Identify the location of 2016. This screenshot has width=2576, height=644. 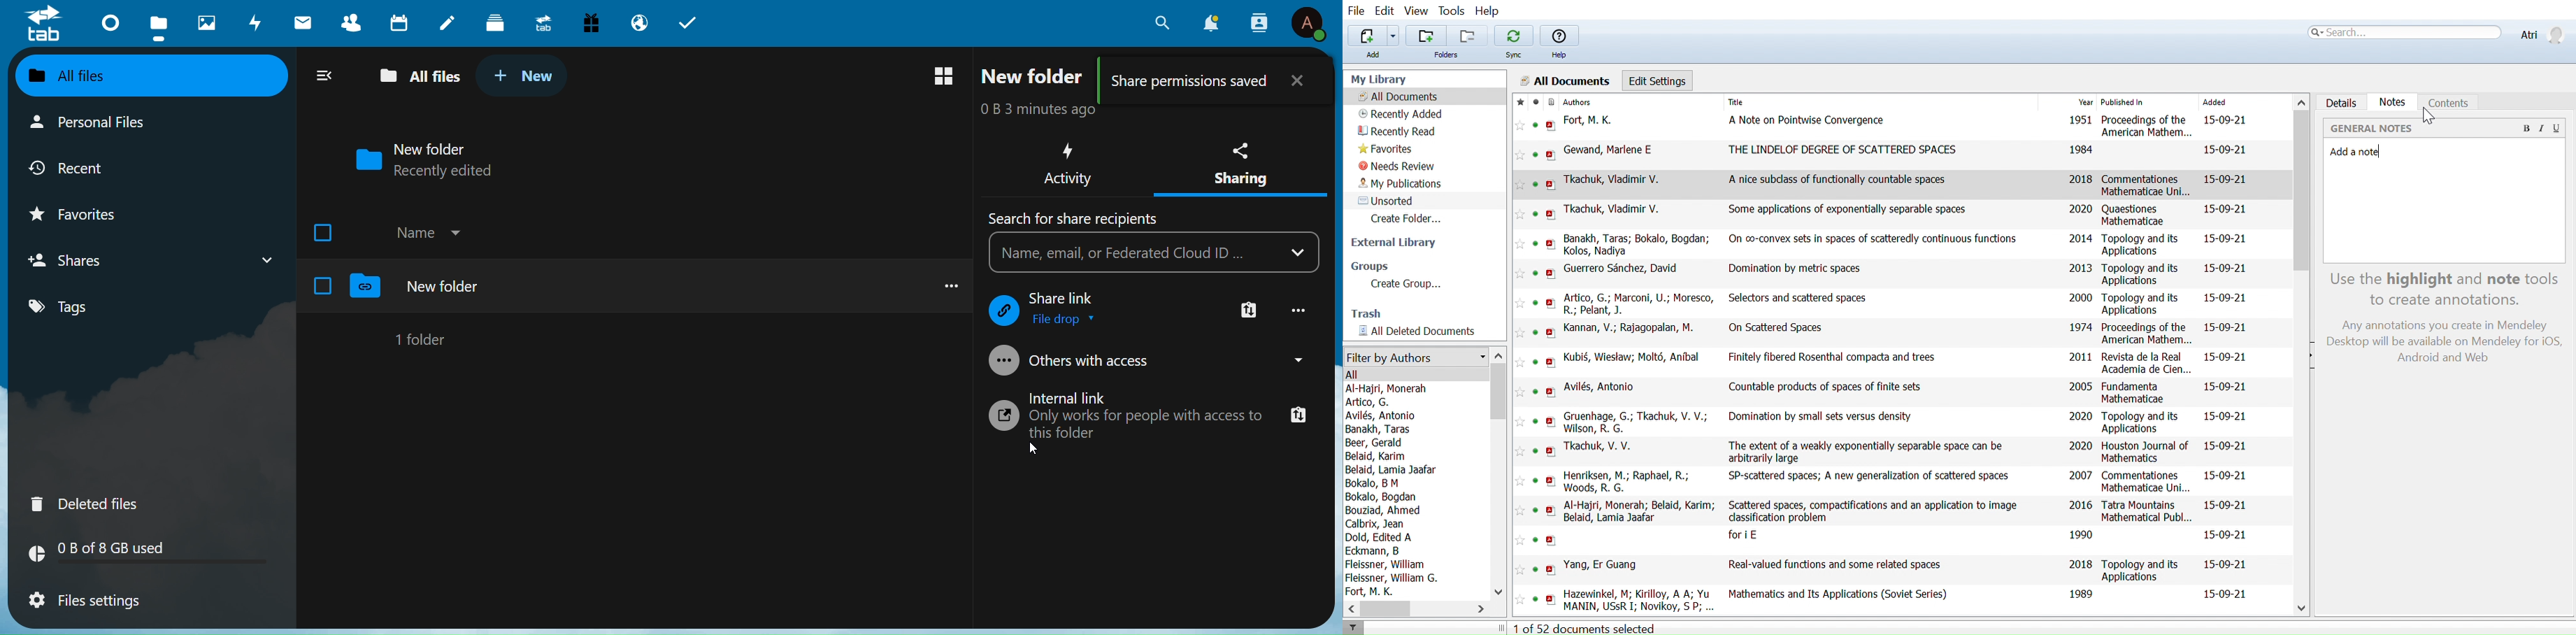
(2081, 505).